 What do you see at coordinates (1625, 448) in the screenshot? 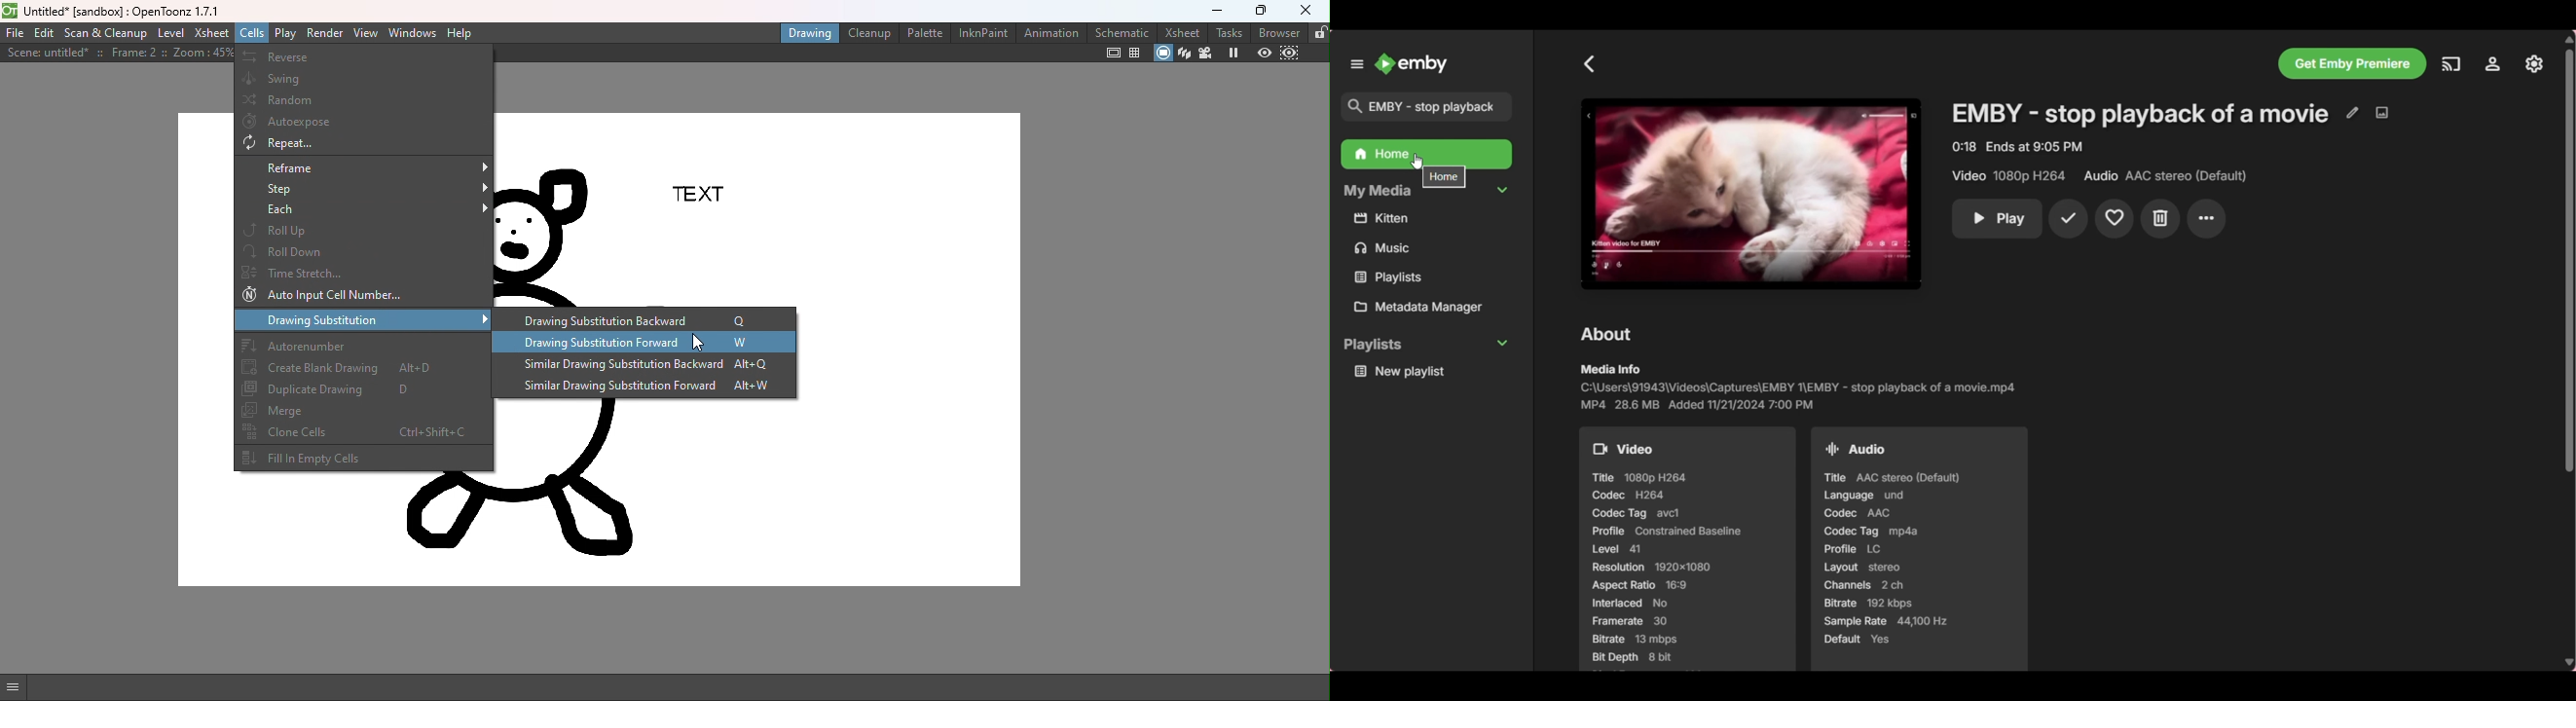
I see `Video` at bounding box center [1625, 448].